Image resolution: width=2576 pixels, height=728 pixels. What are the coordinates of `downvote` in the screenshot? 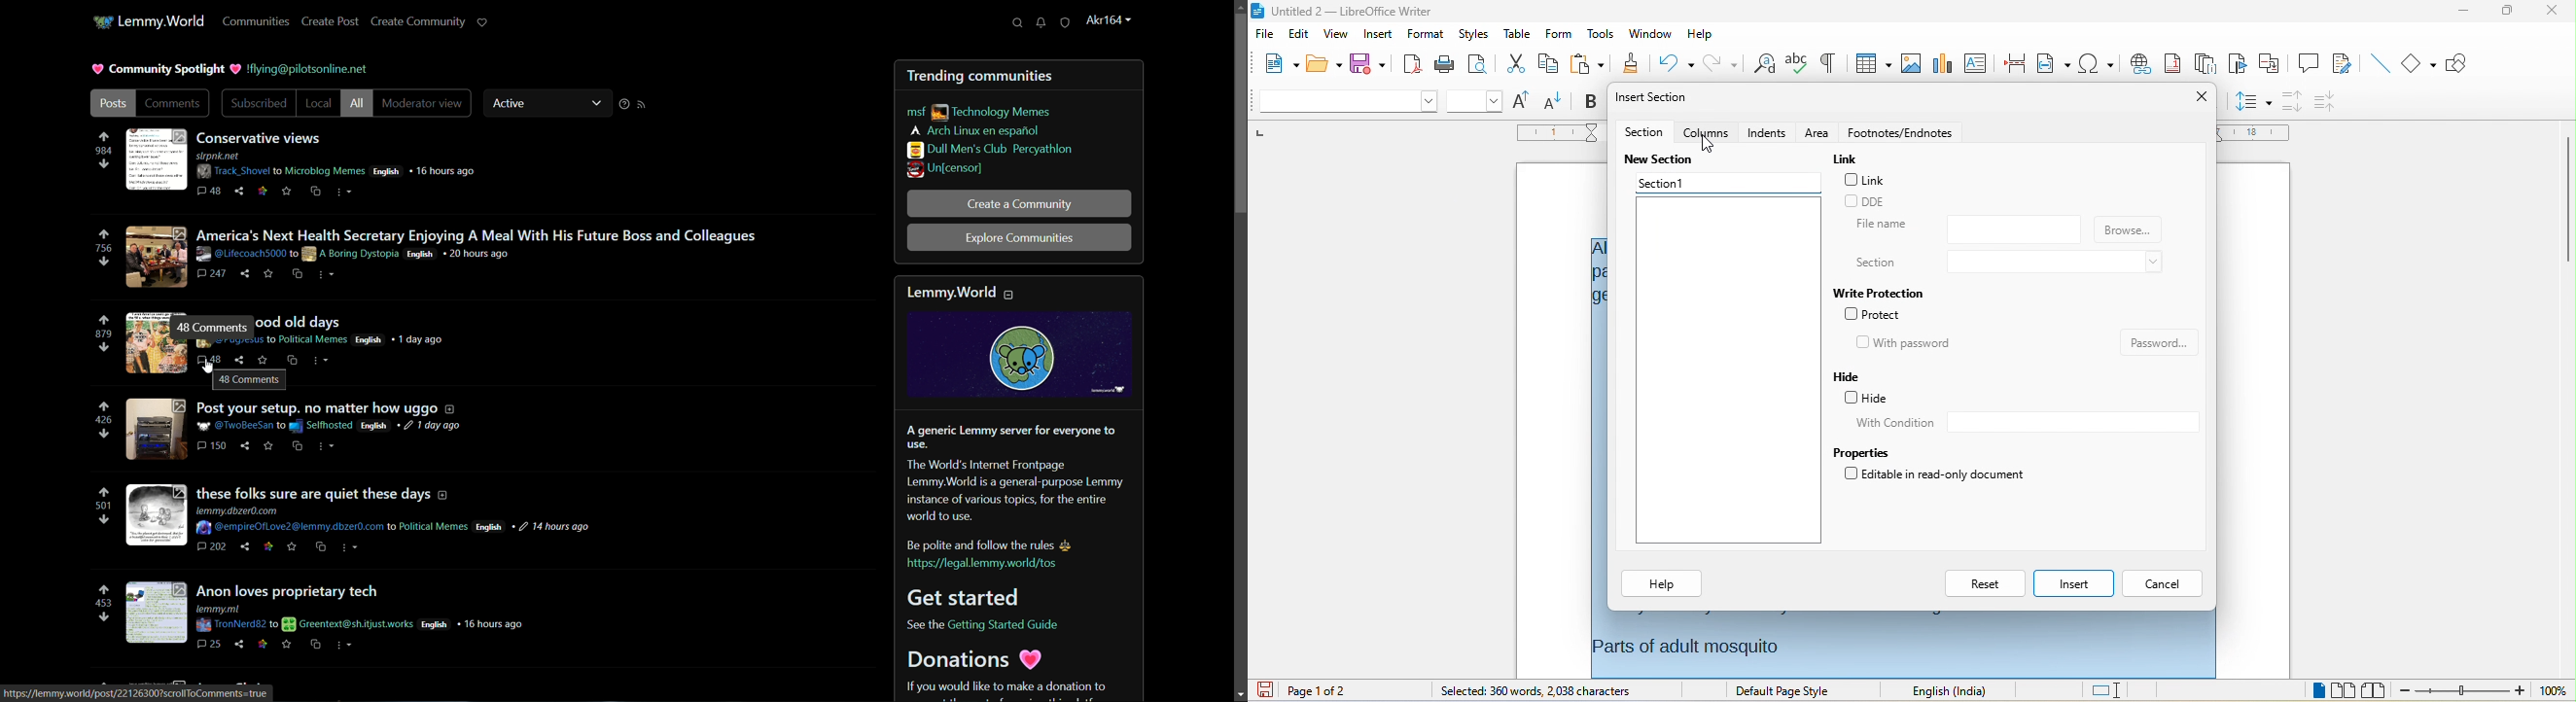 It's located at (105, 262).